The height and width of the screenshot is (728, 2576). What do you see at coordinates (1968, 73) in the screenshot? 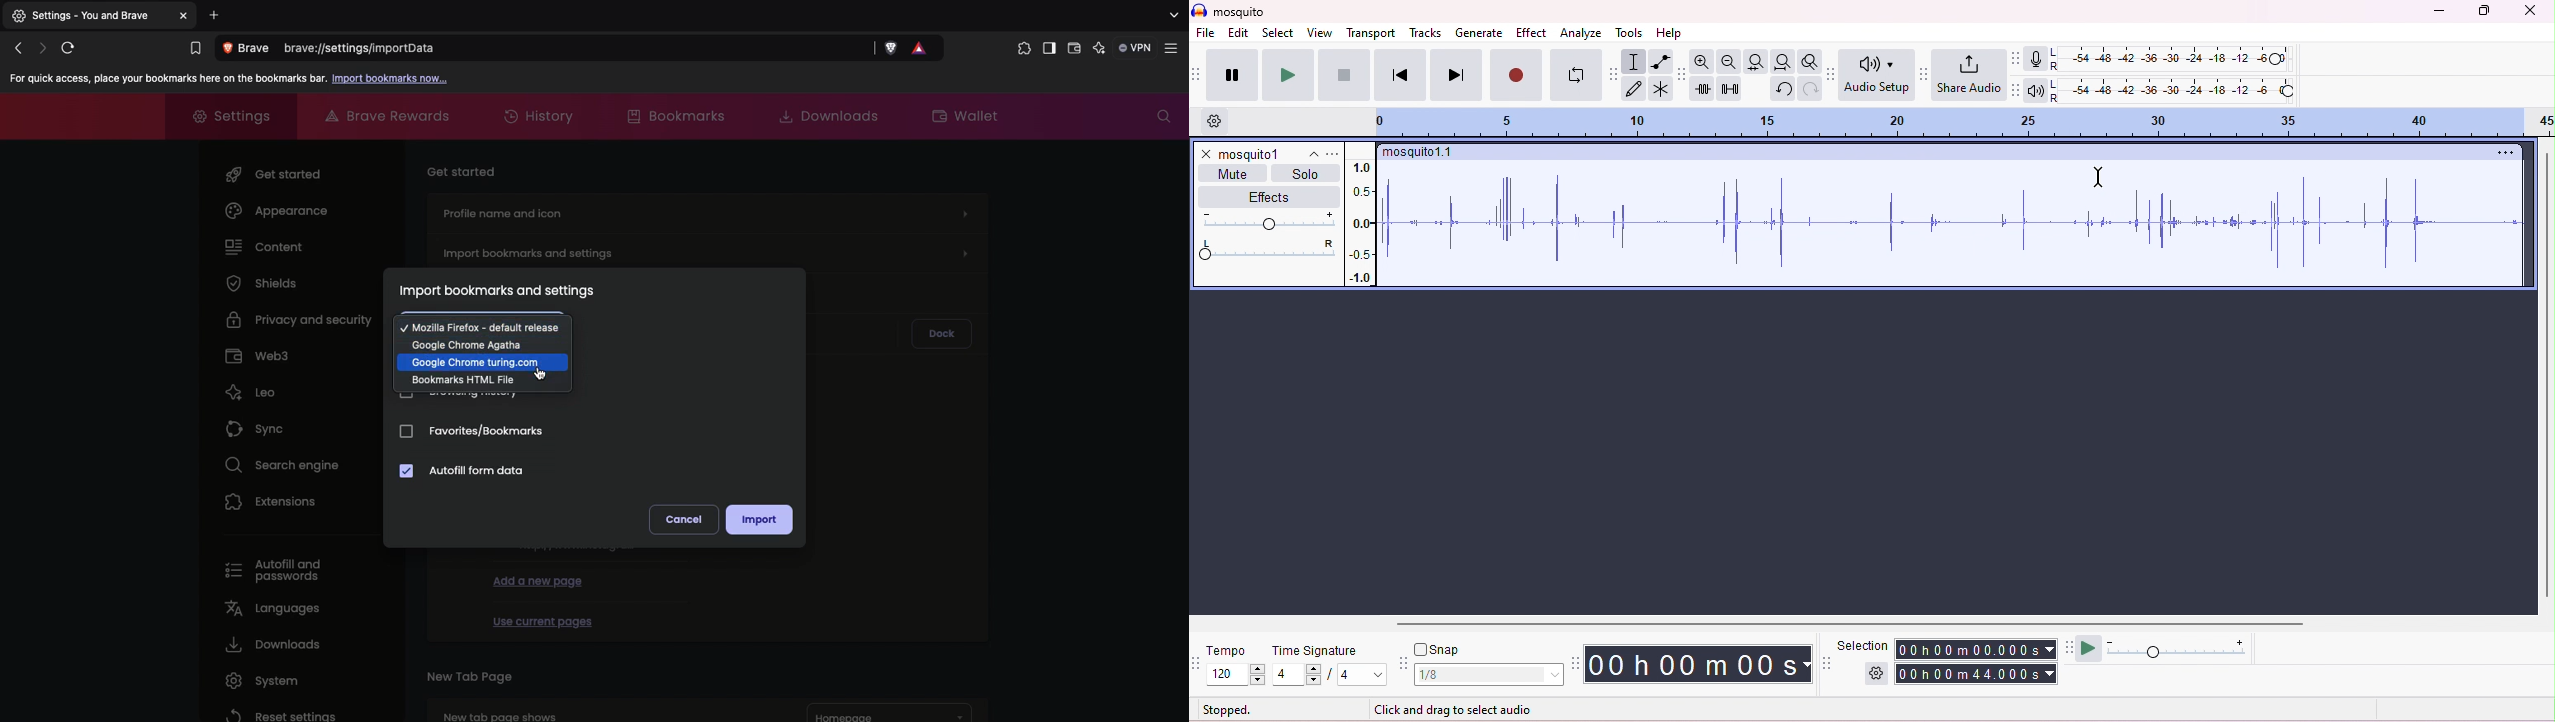
I see `share audio` at bounding box center [1968, 73].